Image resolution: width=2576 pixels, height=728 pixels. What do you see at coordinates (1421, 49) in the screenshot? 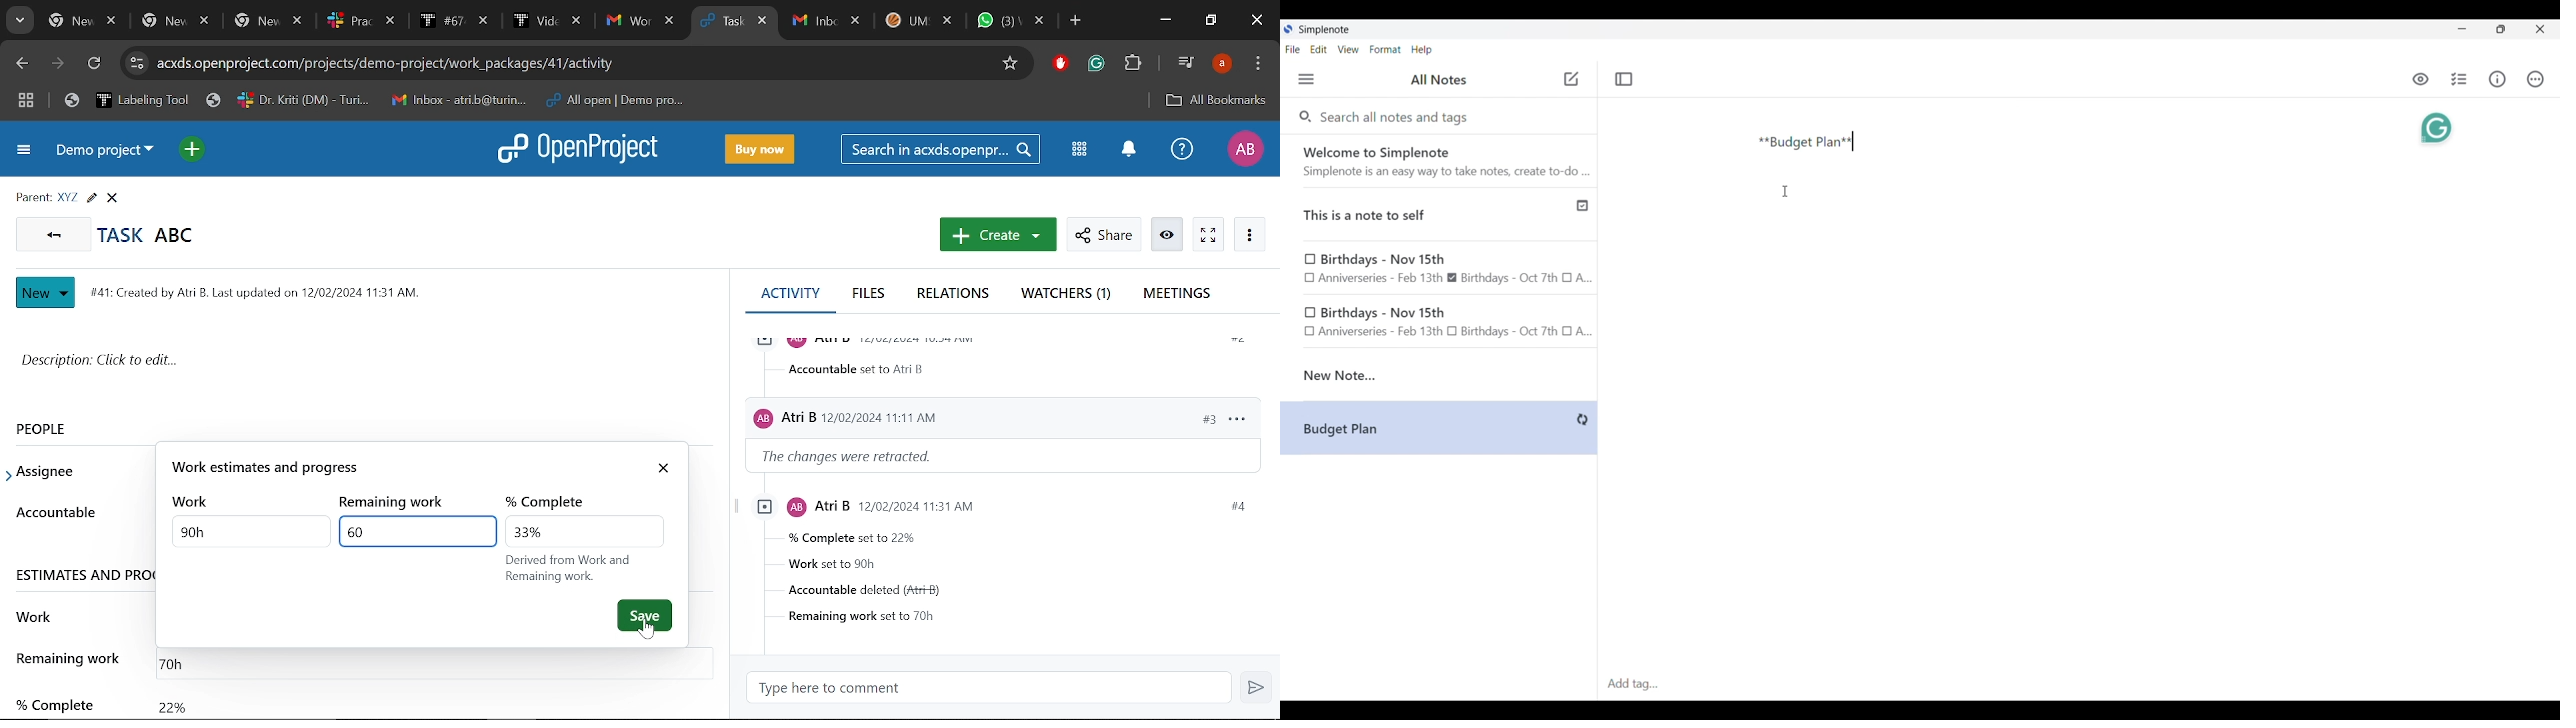
I see `Help menu` at bounding box center [1421, 49].